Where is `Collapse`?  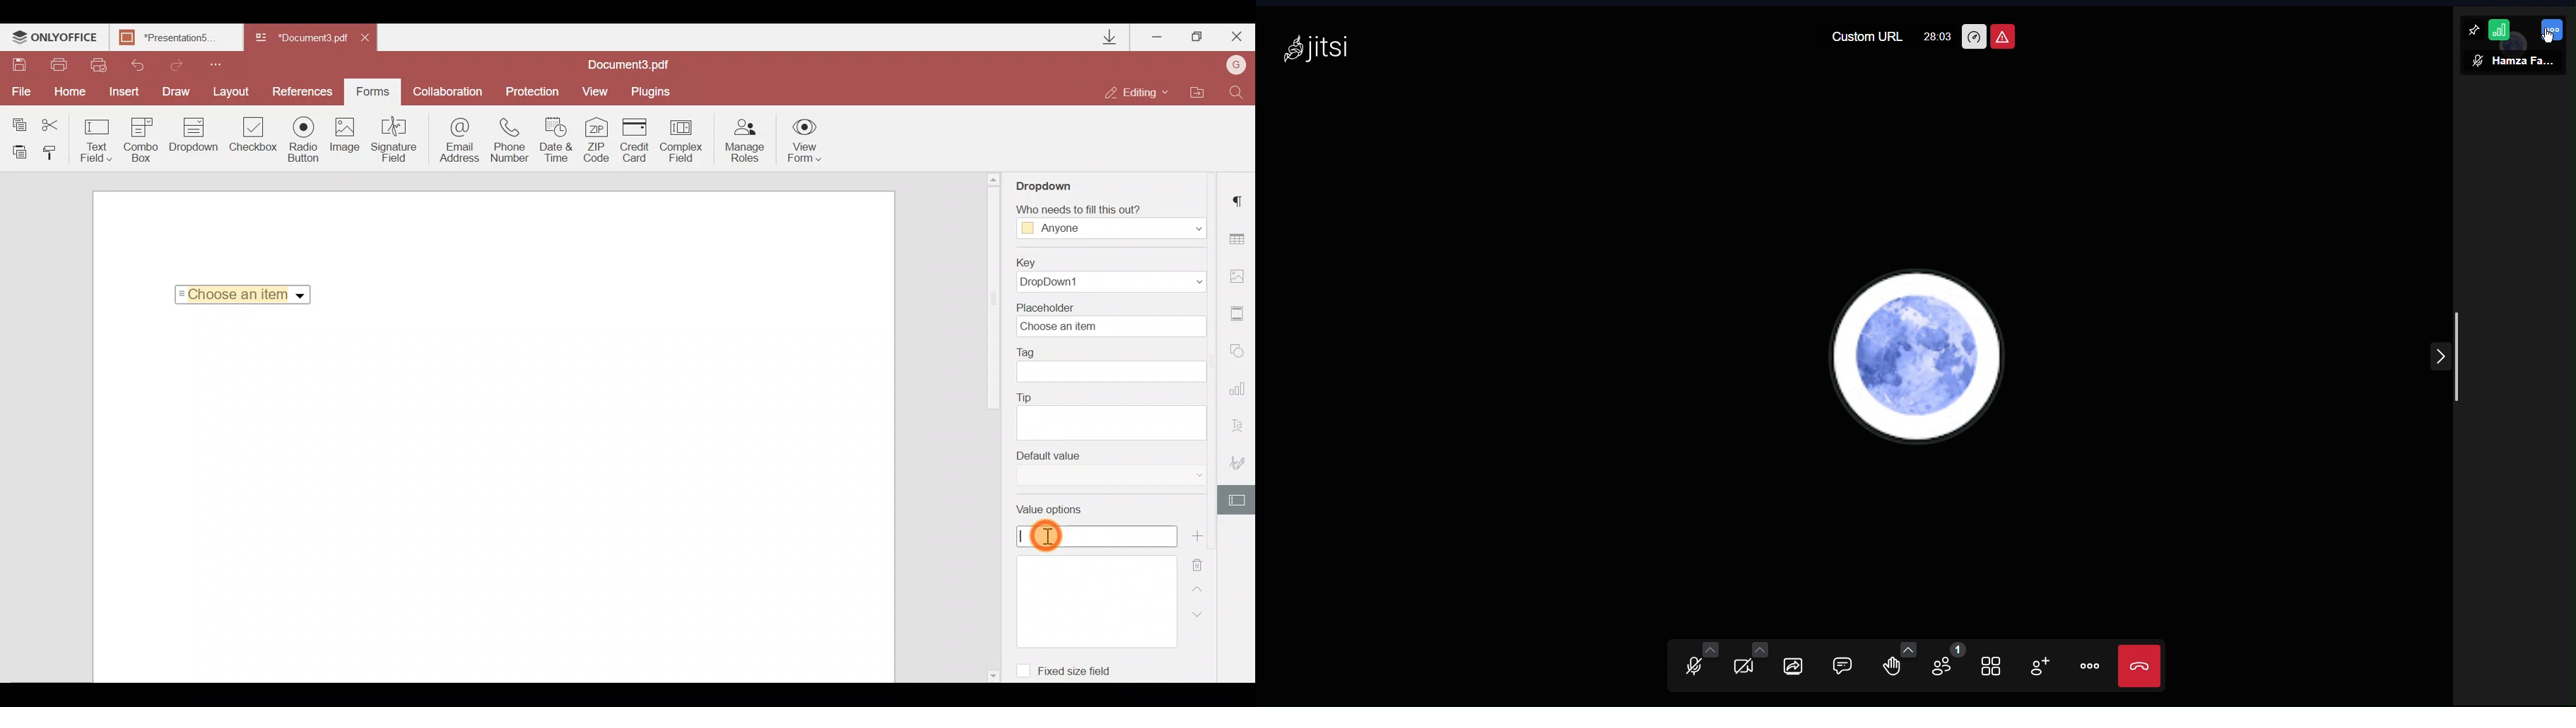
Collapse is located at coordinates (2440, 354).